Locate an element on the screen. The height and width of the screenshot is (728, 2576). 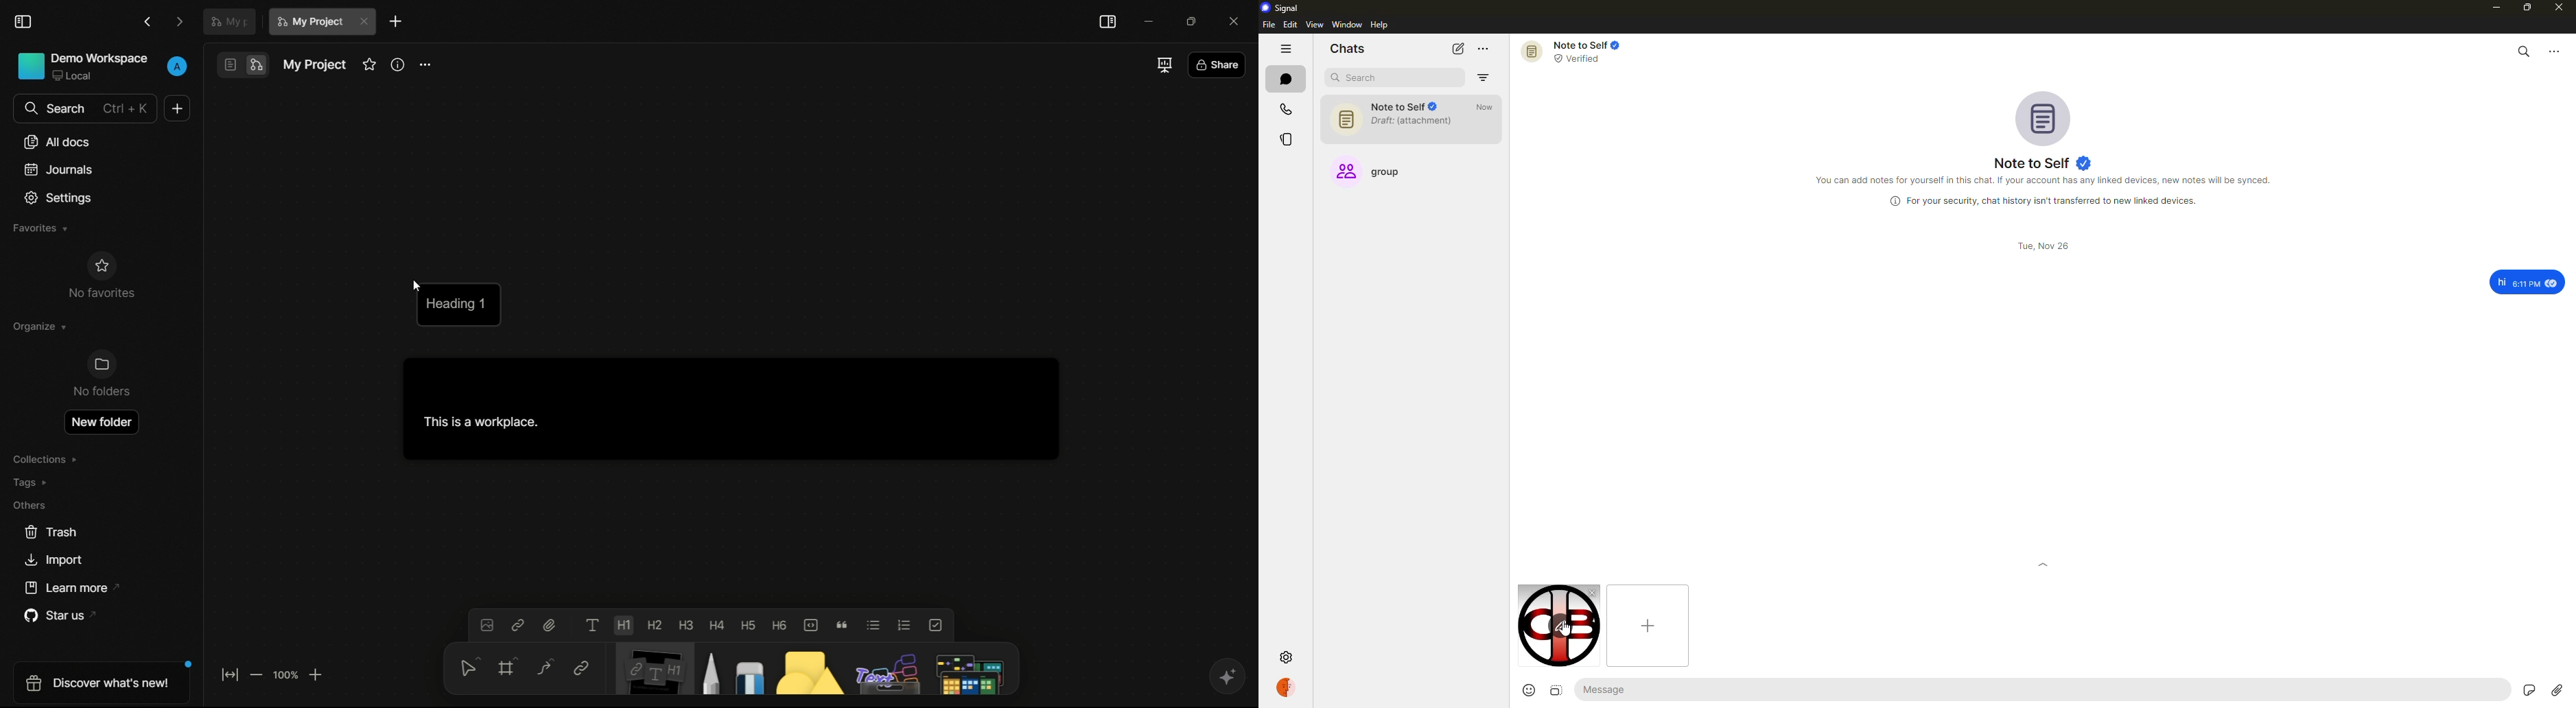
more is located at coordinates (1486, 49).